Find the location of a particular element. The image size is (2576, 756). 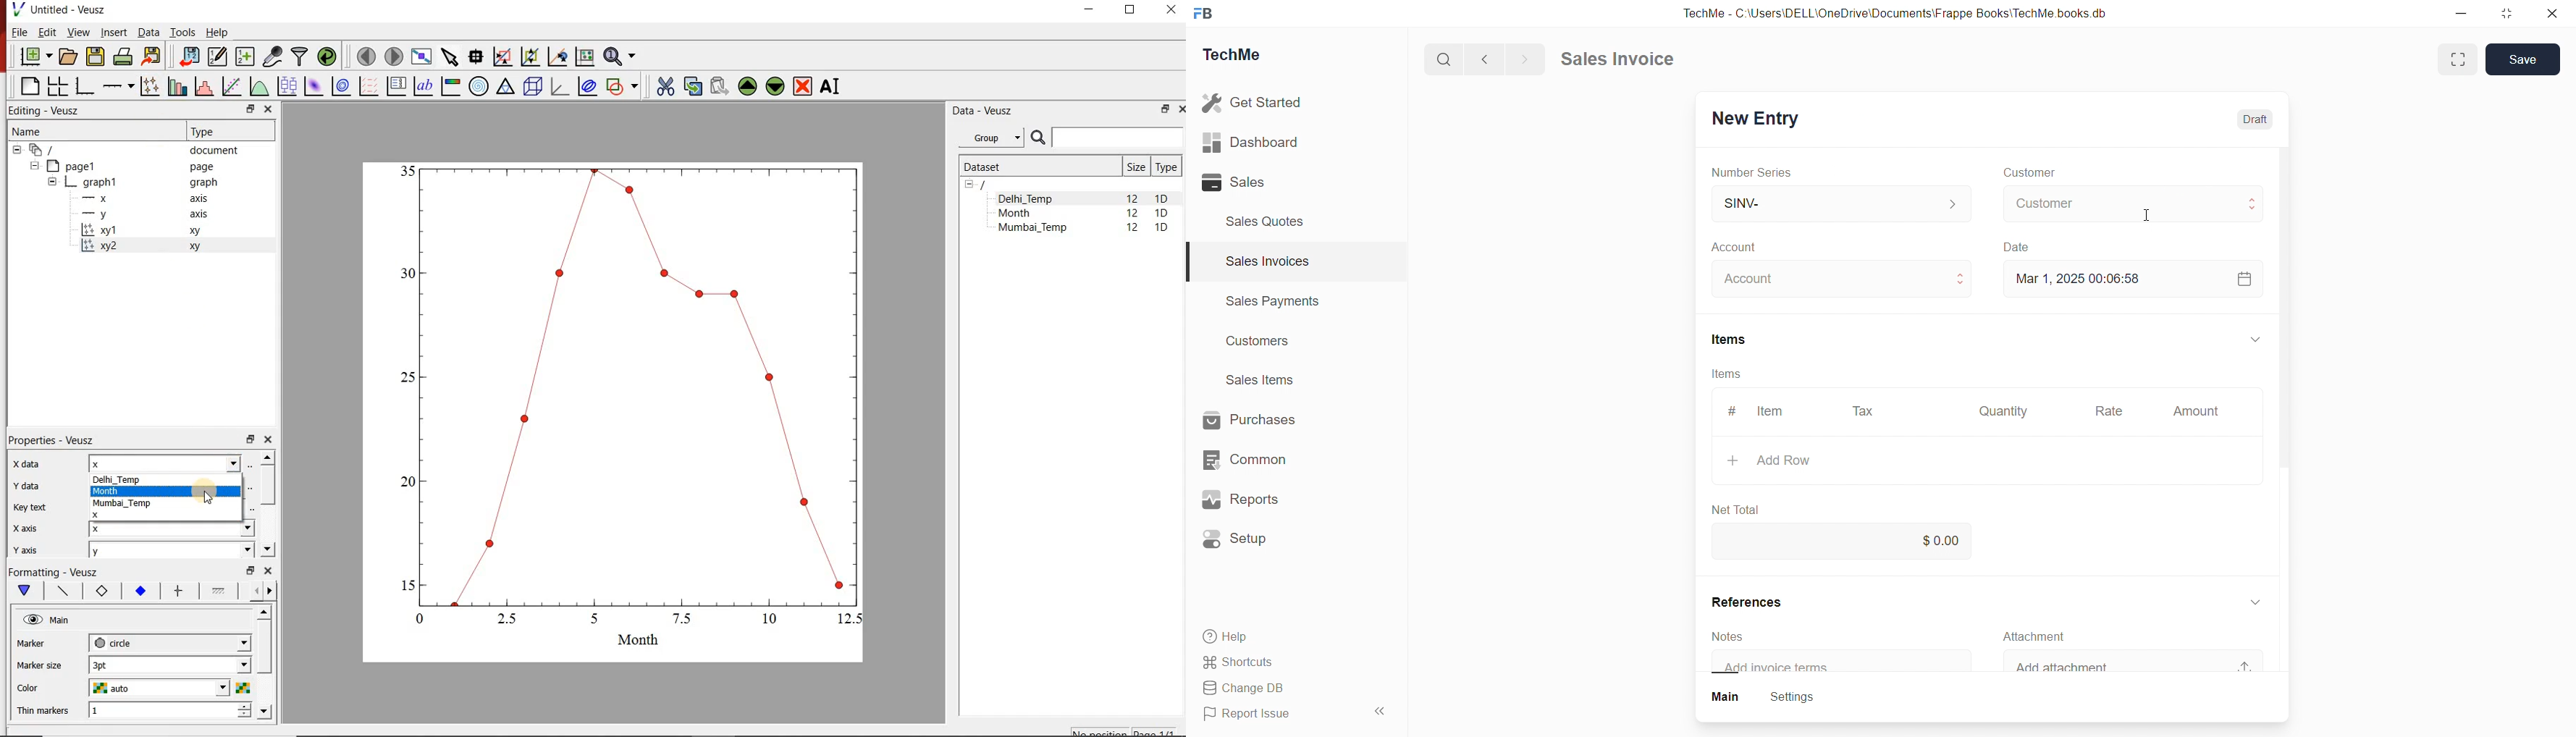

close is located at coordinates (267, 440).